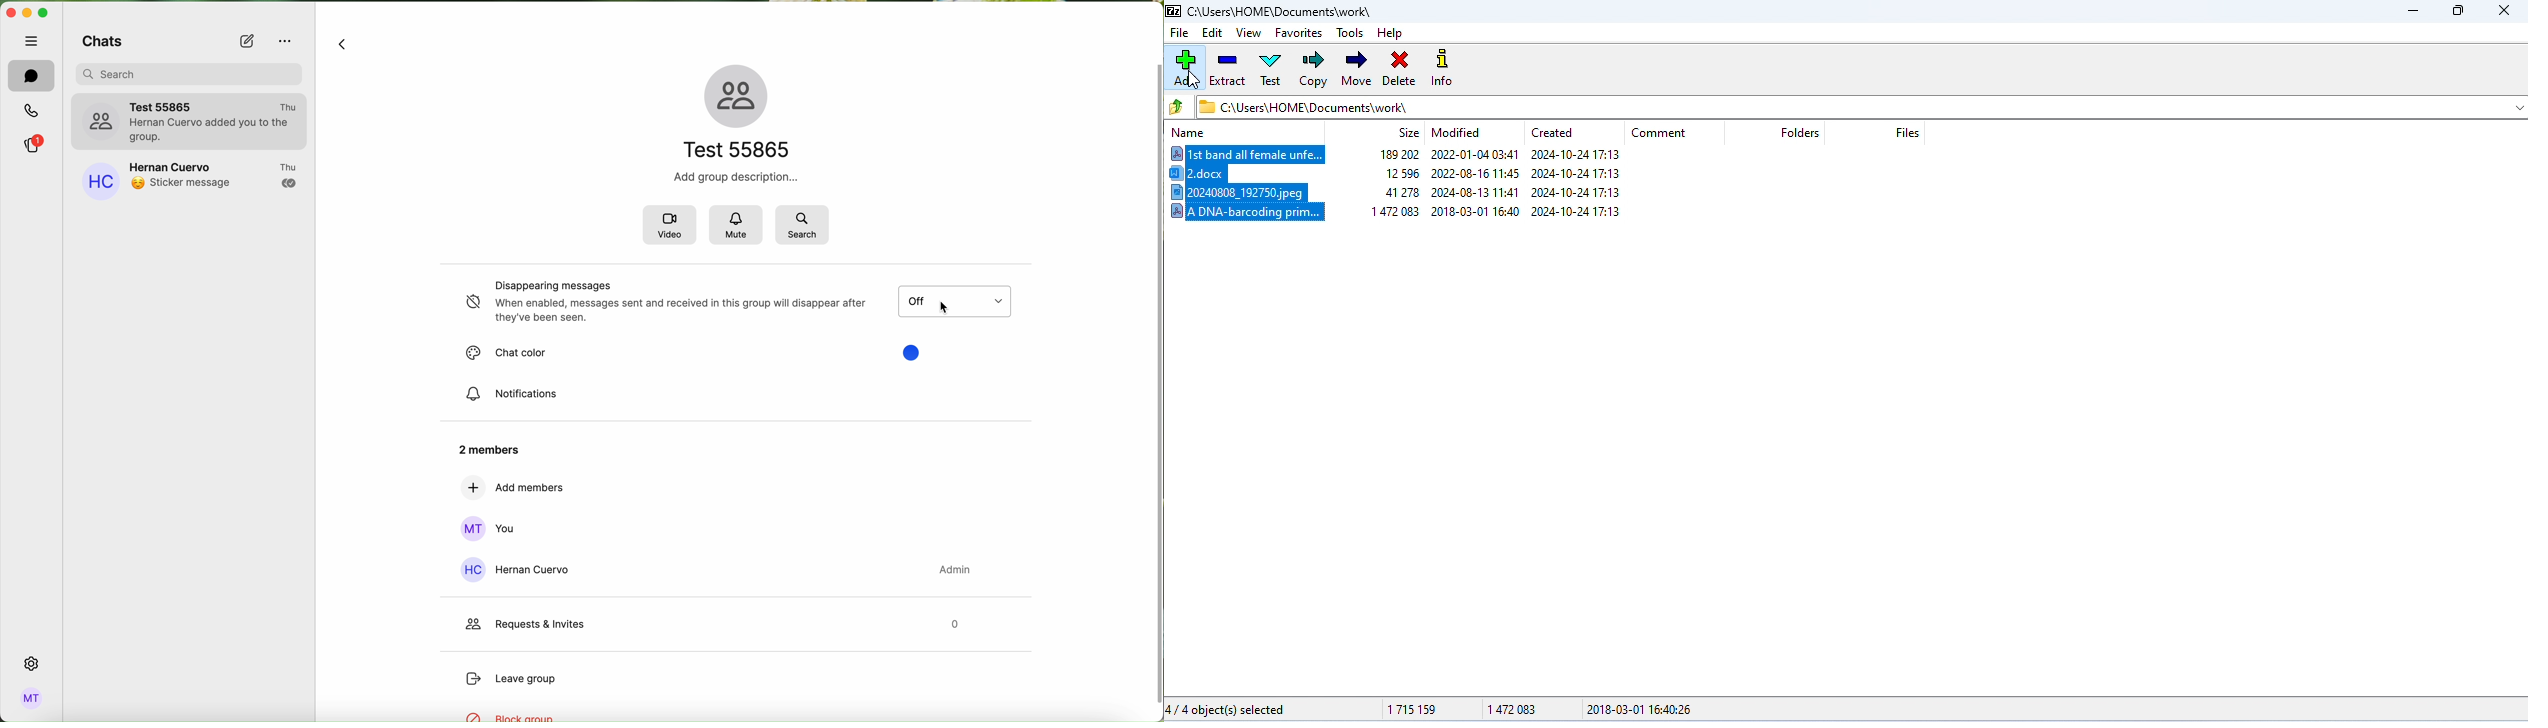 This screenshot has height=728, width=2548. What do you see at coordinates (1179, 32) in the screenshot?
I see `file` at bounding box center [1179, 32].